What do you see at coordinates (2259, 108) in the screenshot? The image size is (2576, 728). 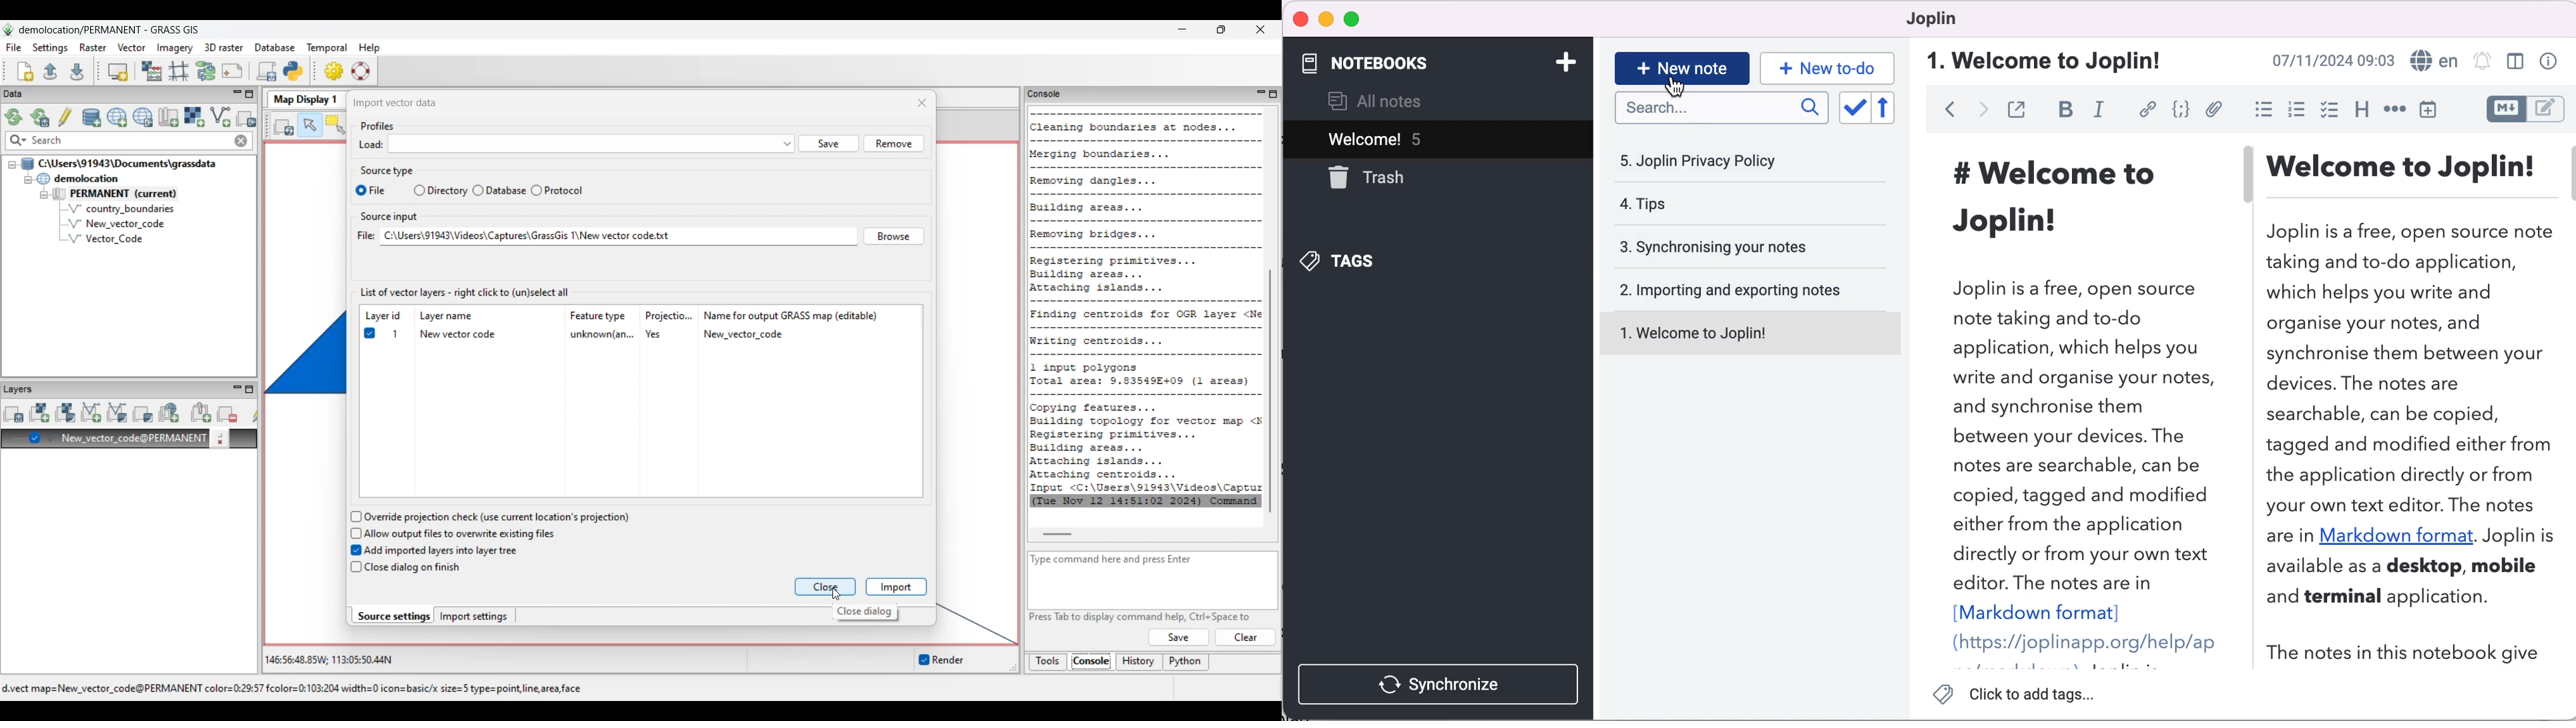 I see `bulleted list` at bounding box center [2259, 108].